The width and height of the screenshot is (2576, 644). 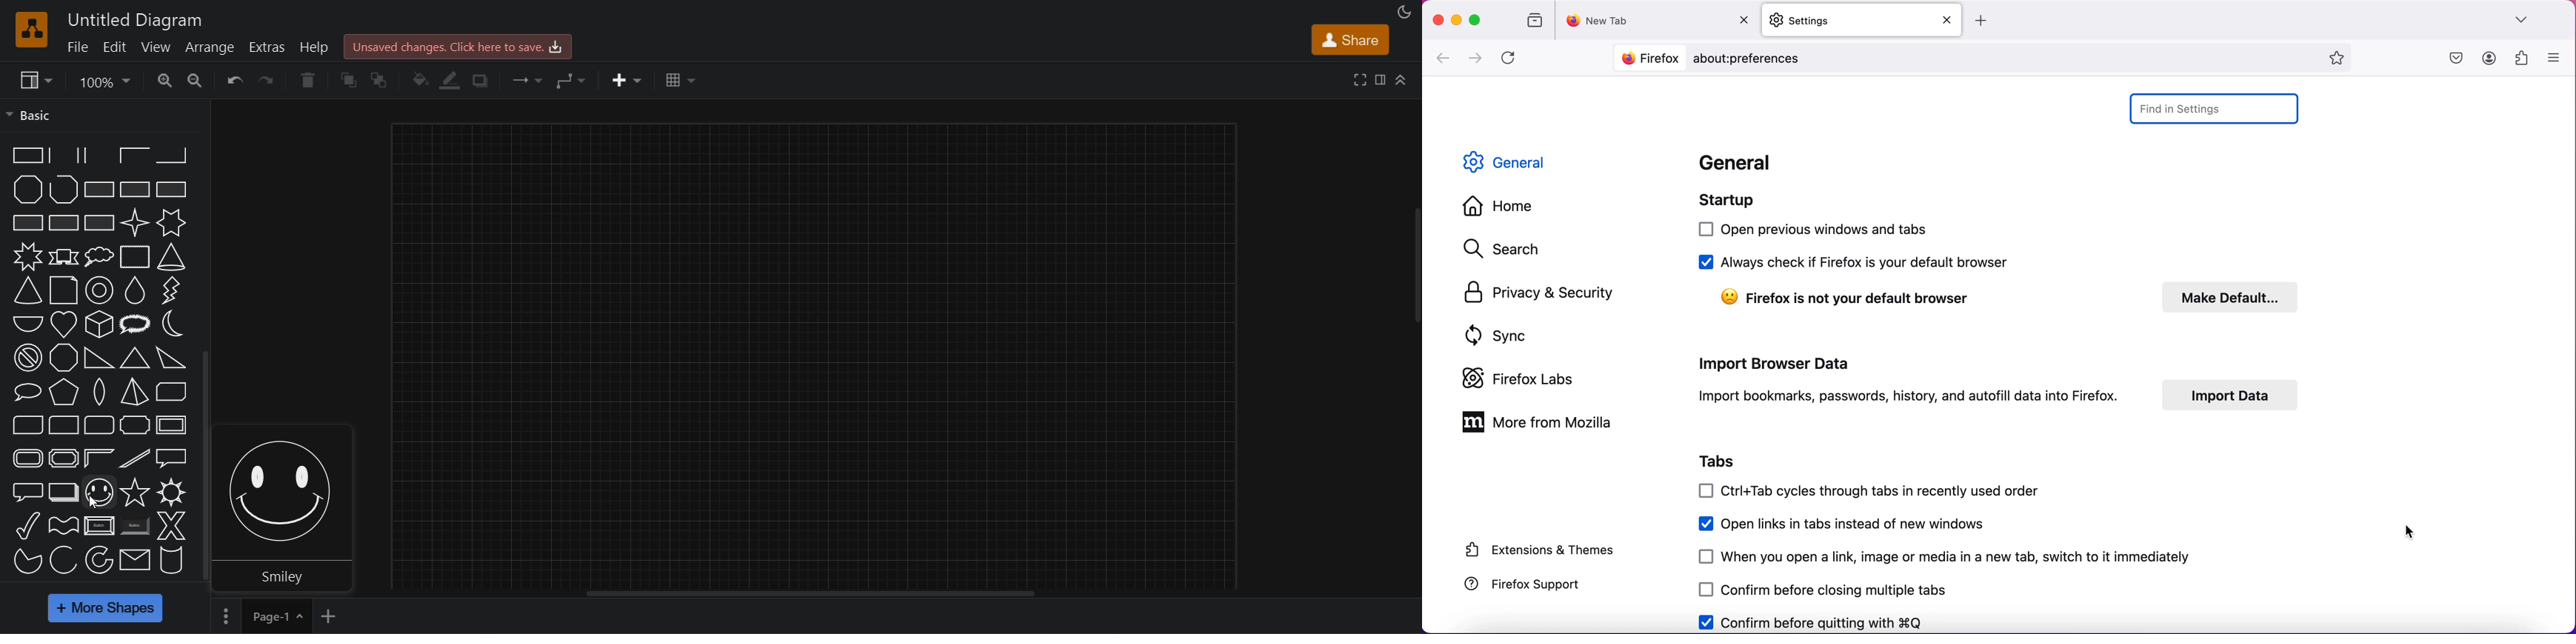 I want to click on fullscreen, so click(x=1358, y=79).